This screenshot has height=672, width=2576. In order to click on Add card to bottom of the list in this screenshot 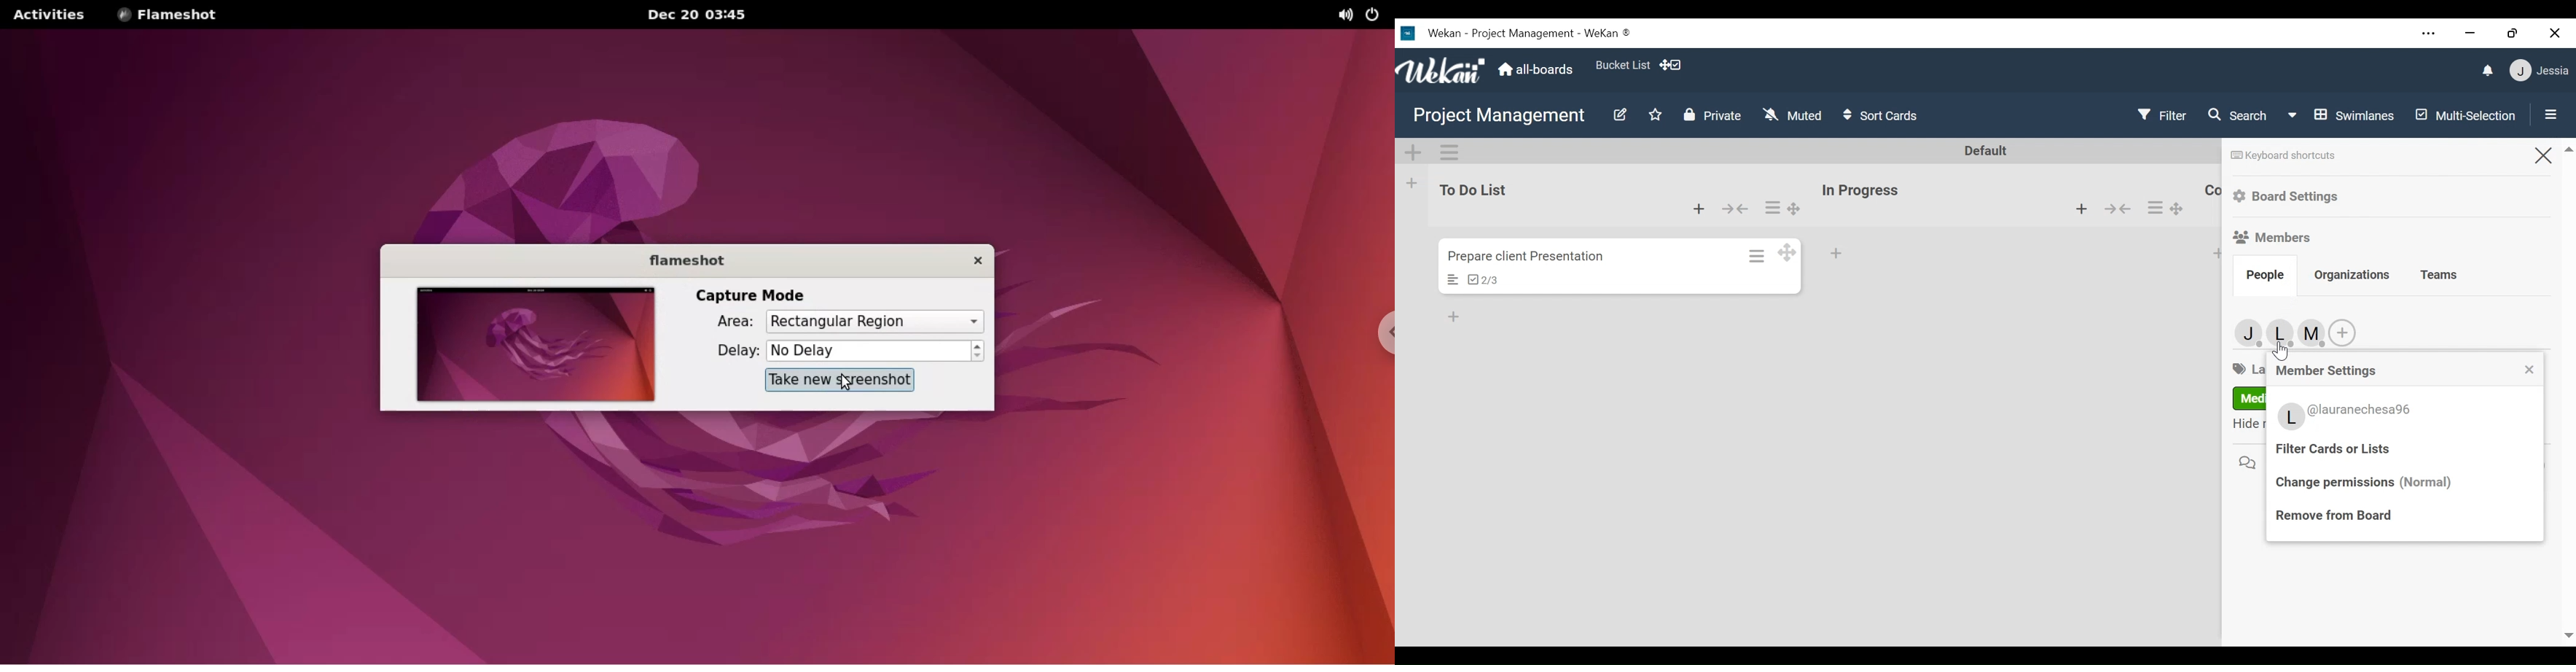, I will do `click(1837, 254)`.